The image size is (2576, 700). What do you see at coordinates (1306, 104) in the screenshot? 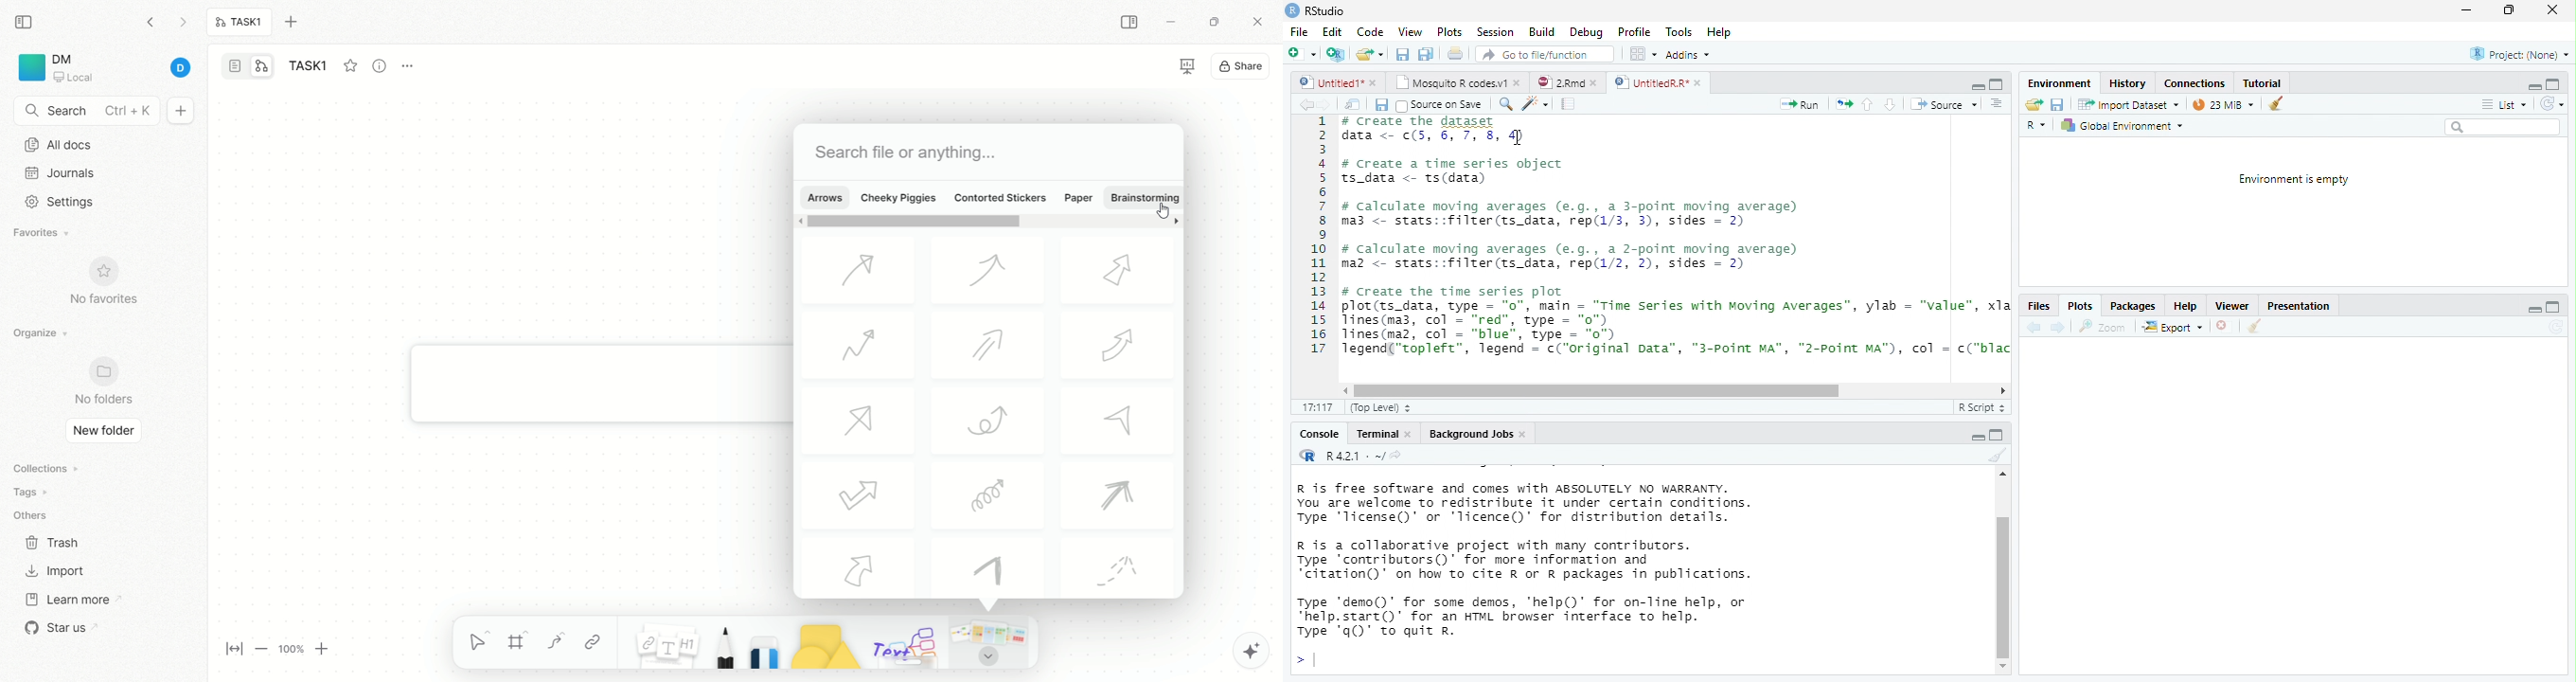
I see `back` at bounding box center [1306, 104].